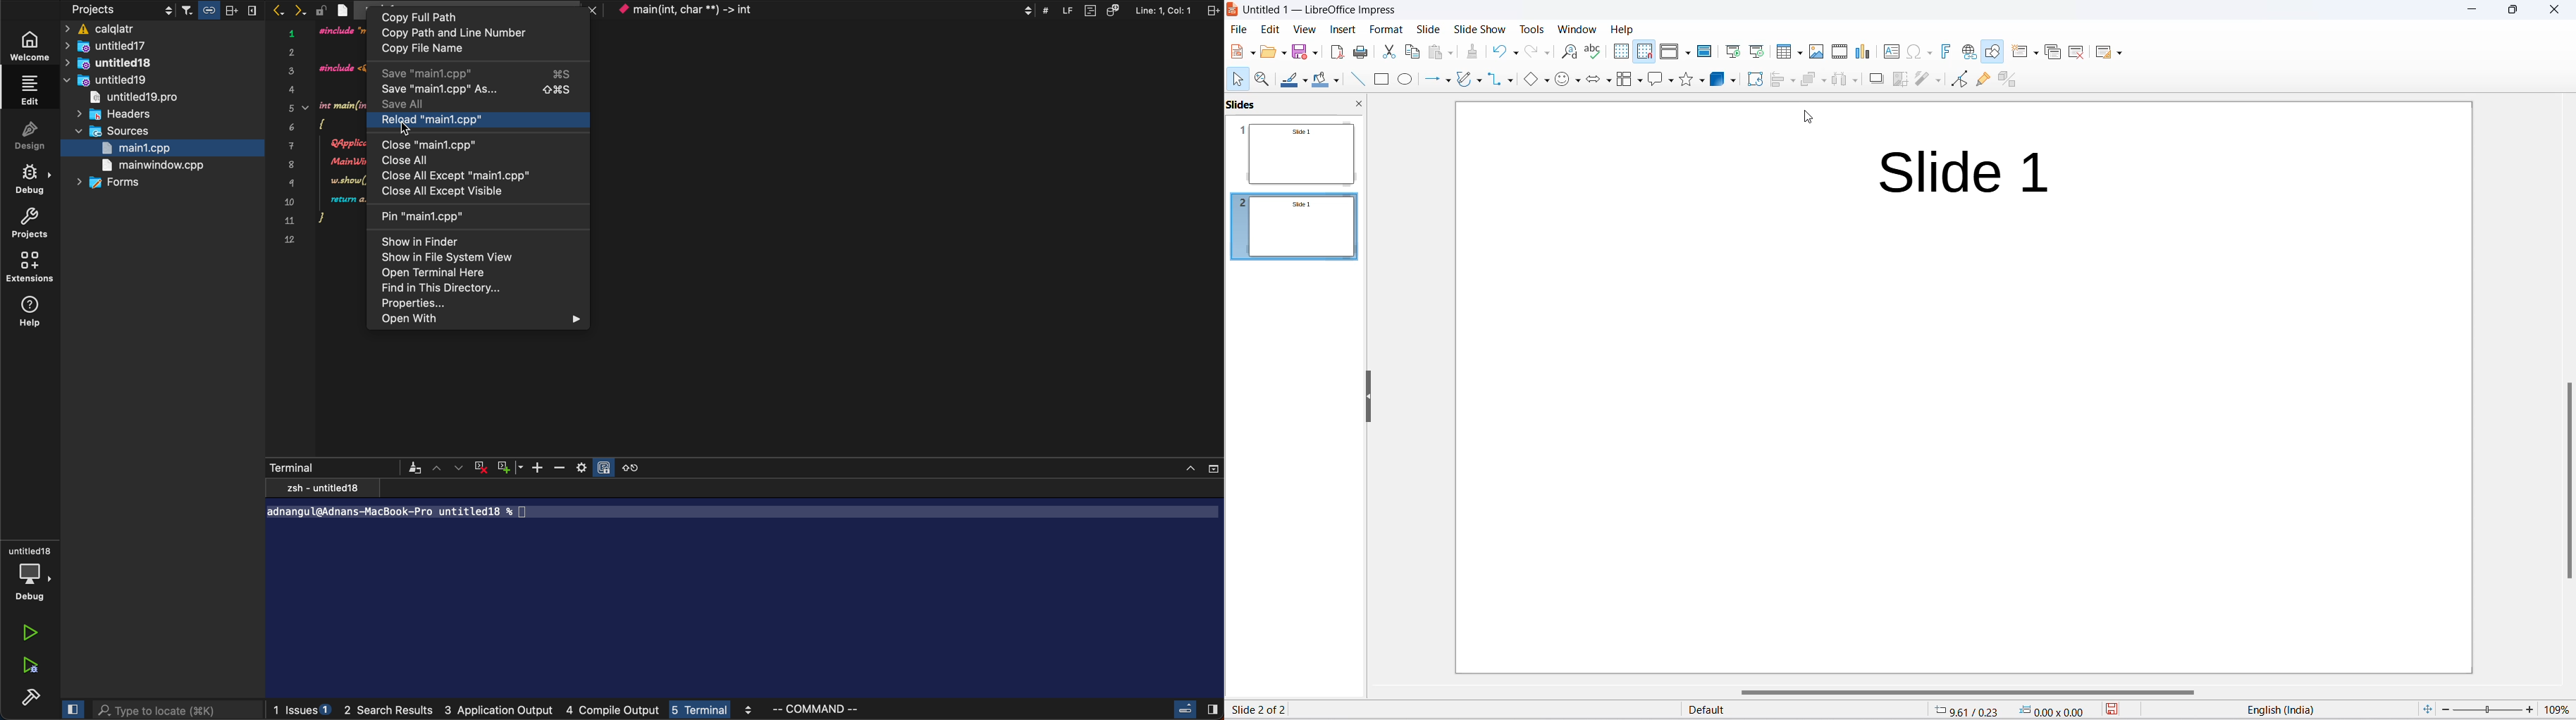 The height and width of the screenshot is (728, 2576). Describe the element at coordinates (1706, 51) in the screenshot. I see `master slide` at that location.